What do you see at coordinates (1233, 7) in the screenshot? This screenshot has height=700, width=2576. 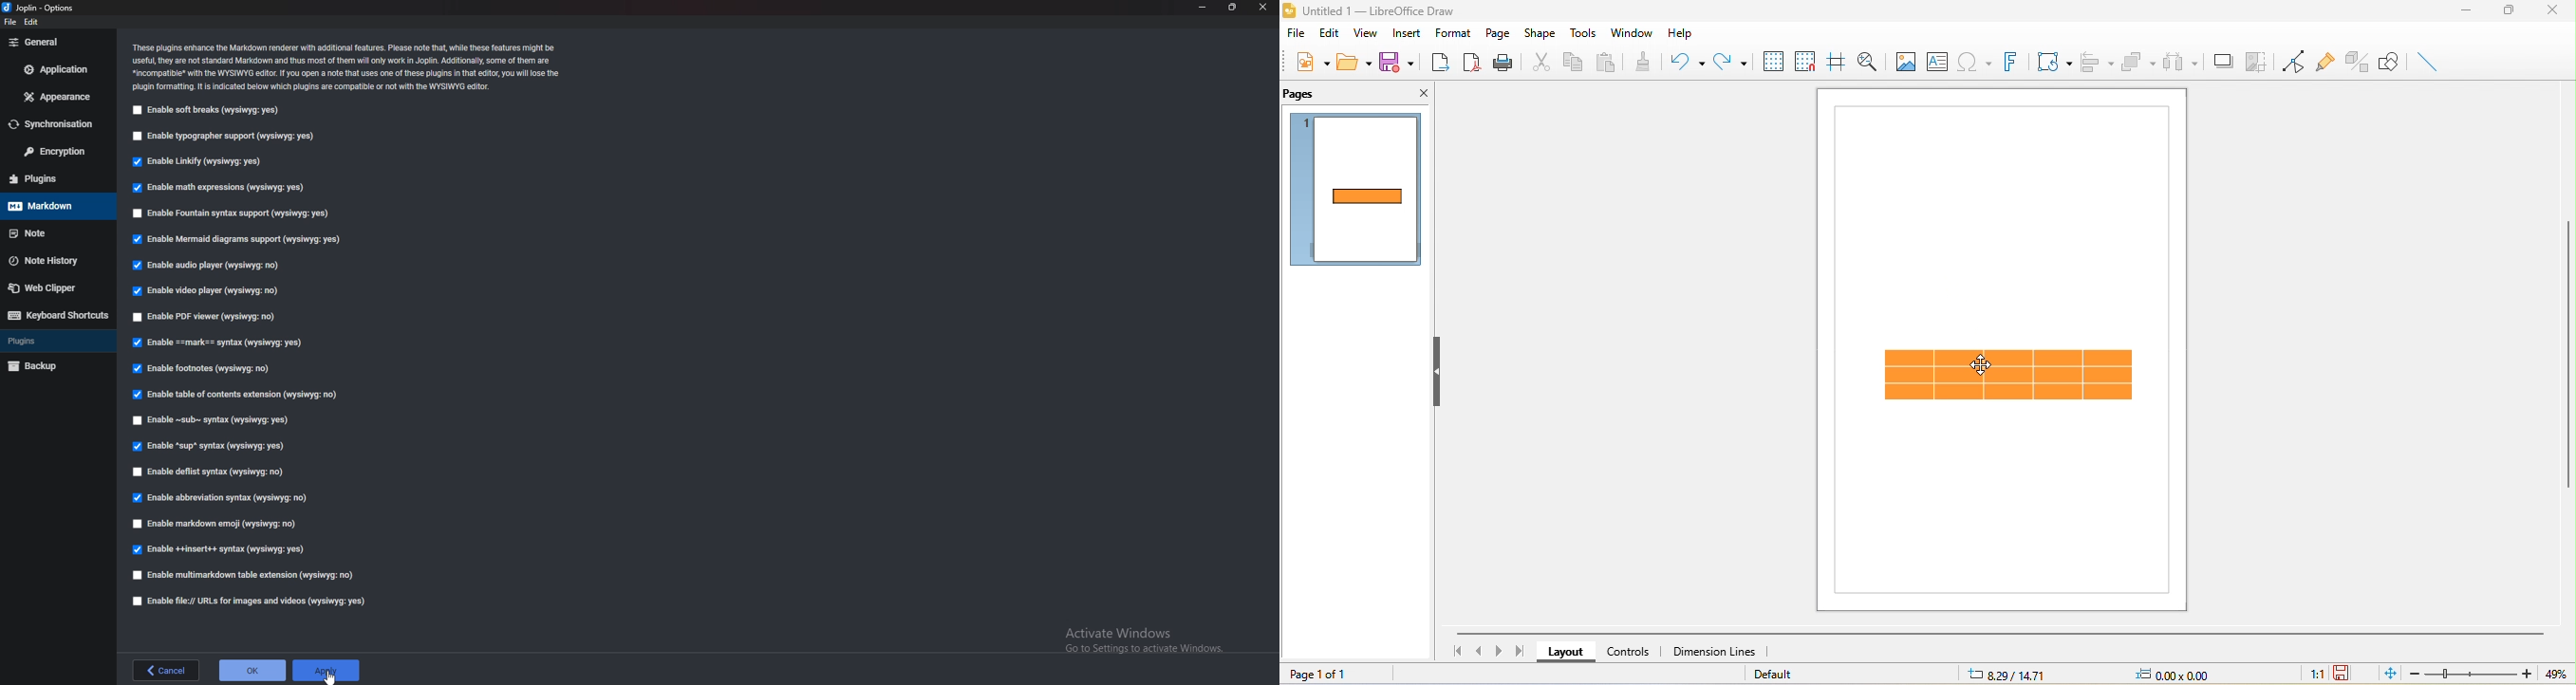 I see `resize` at bounding box center [1233, 7].